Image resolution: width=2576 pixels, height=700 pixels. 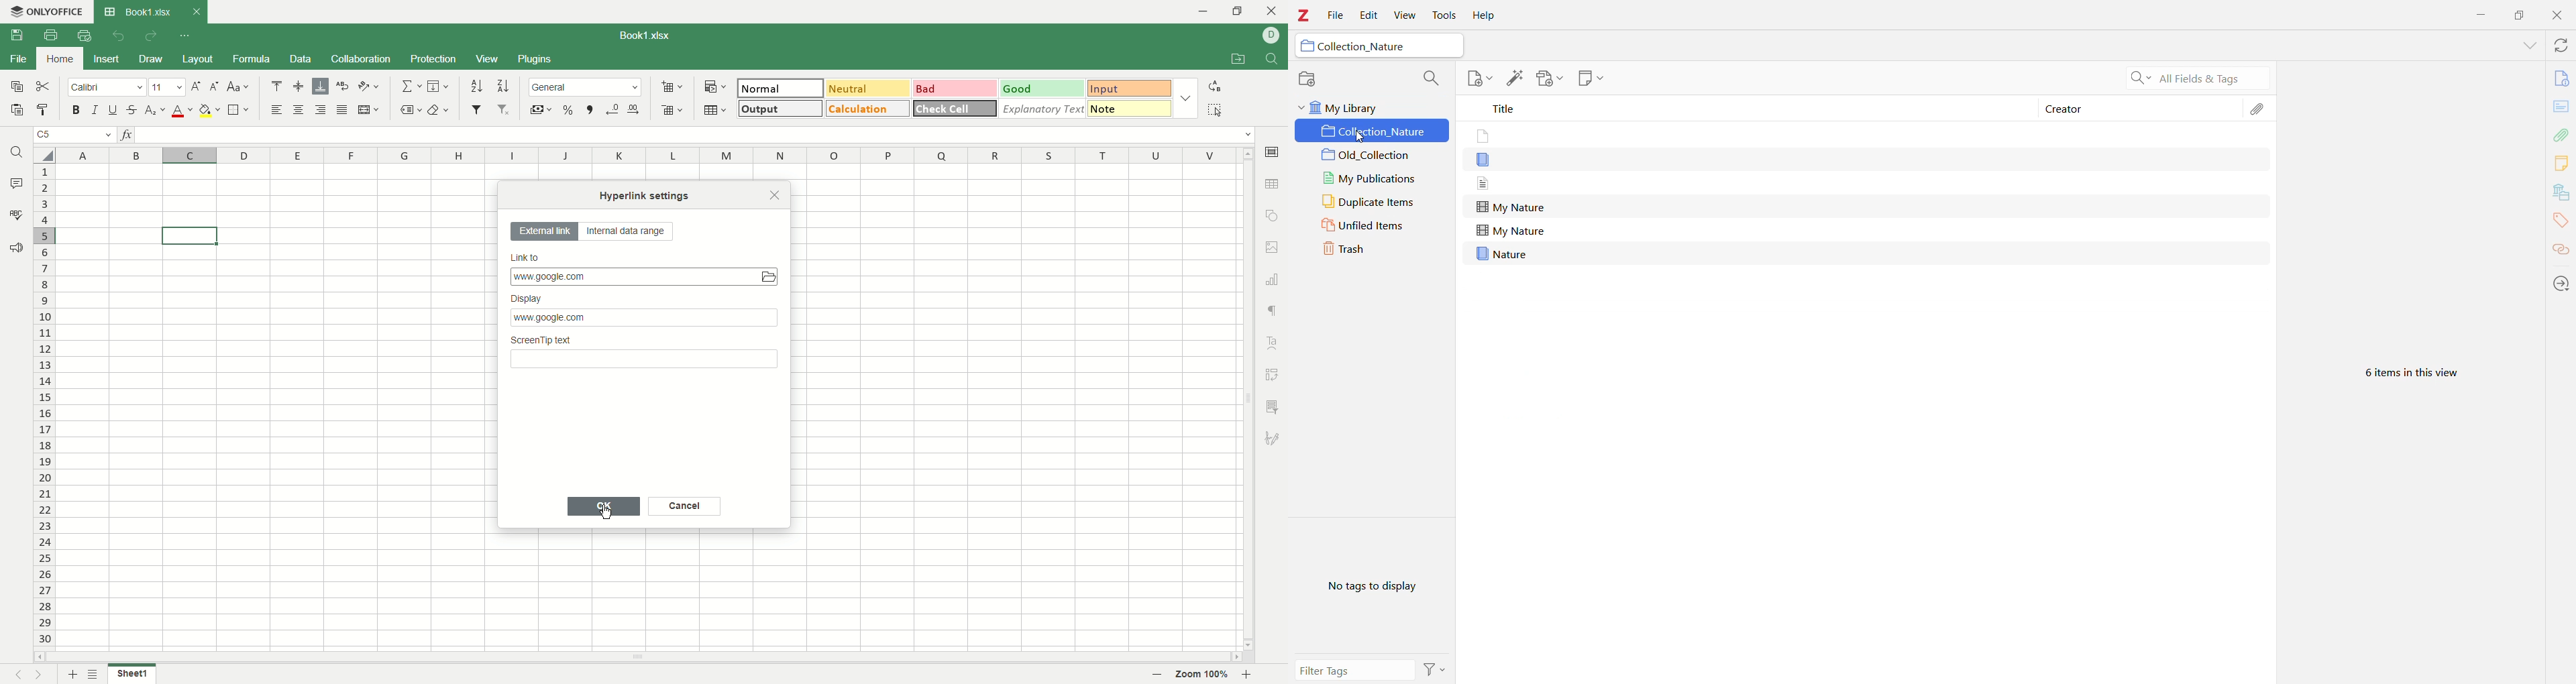 I want to click on New Collections, so click(x=1308, y=78).